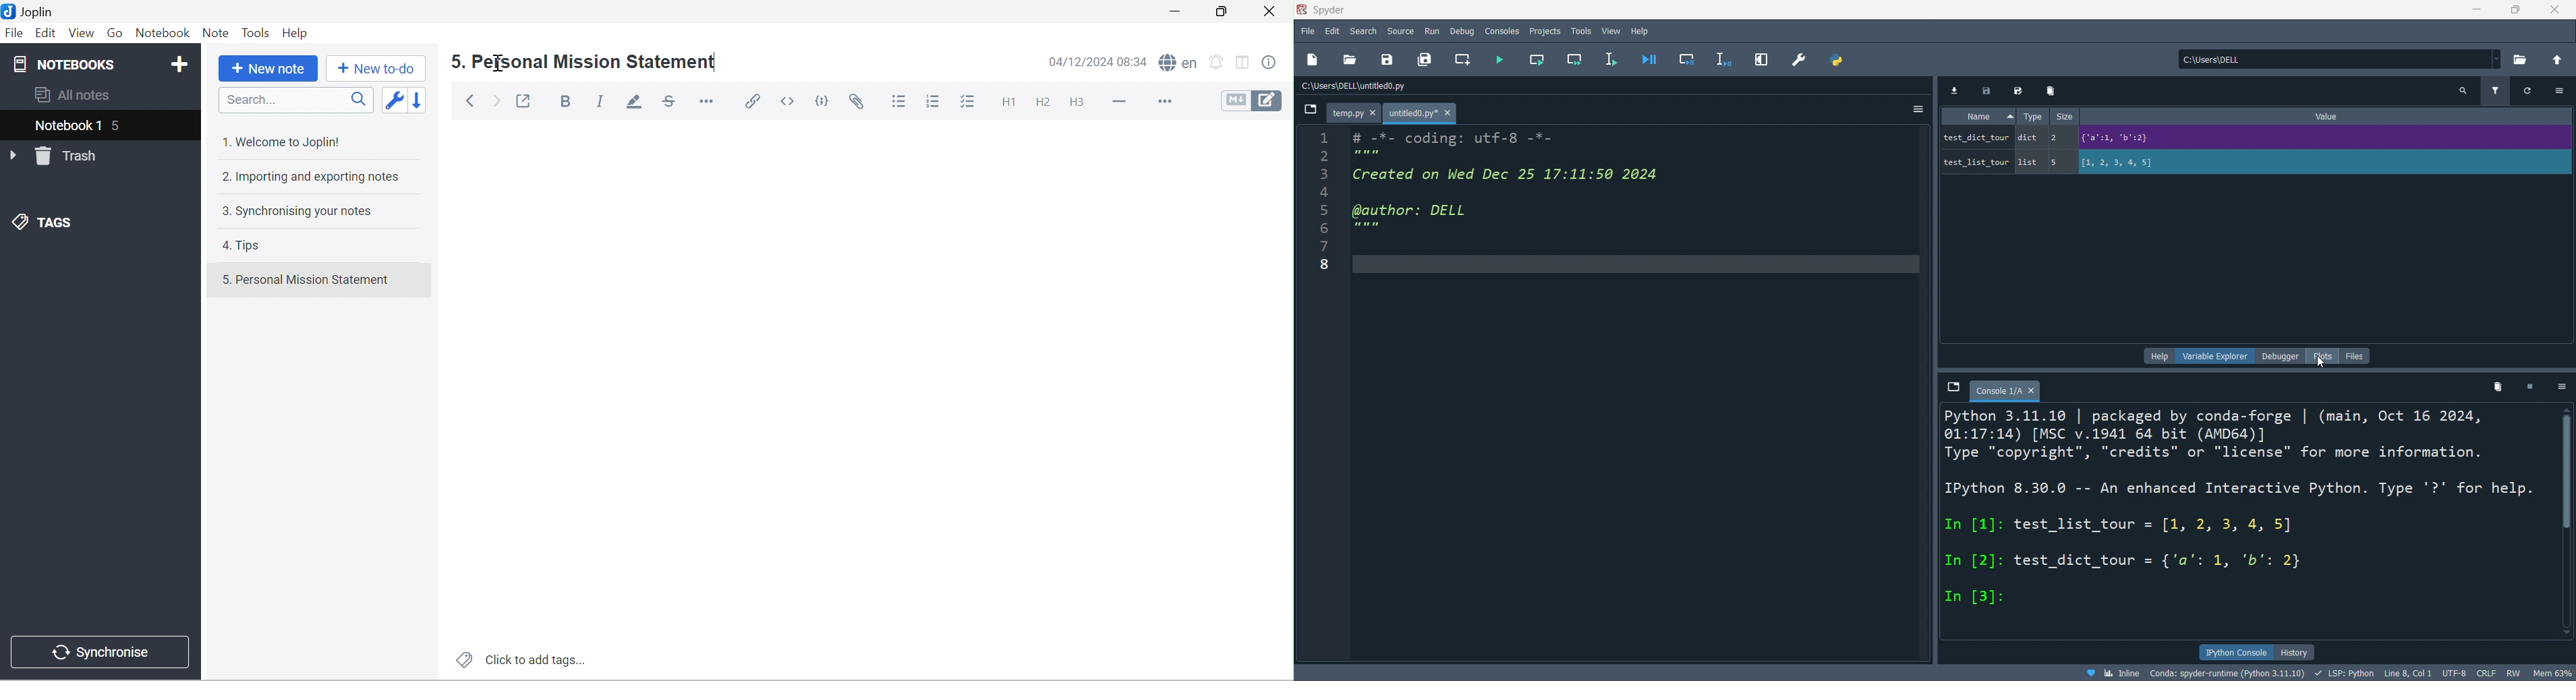 The height and width of the screenshot is (700, 2576). Describe the element at coordinates (296, 33) in the screenshot. I see `Help` at that location.